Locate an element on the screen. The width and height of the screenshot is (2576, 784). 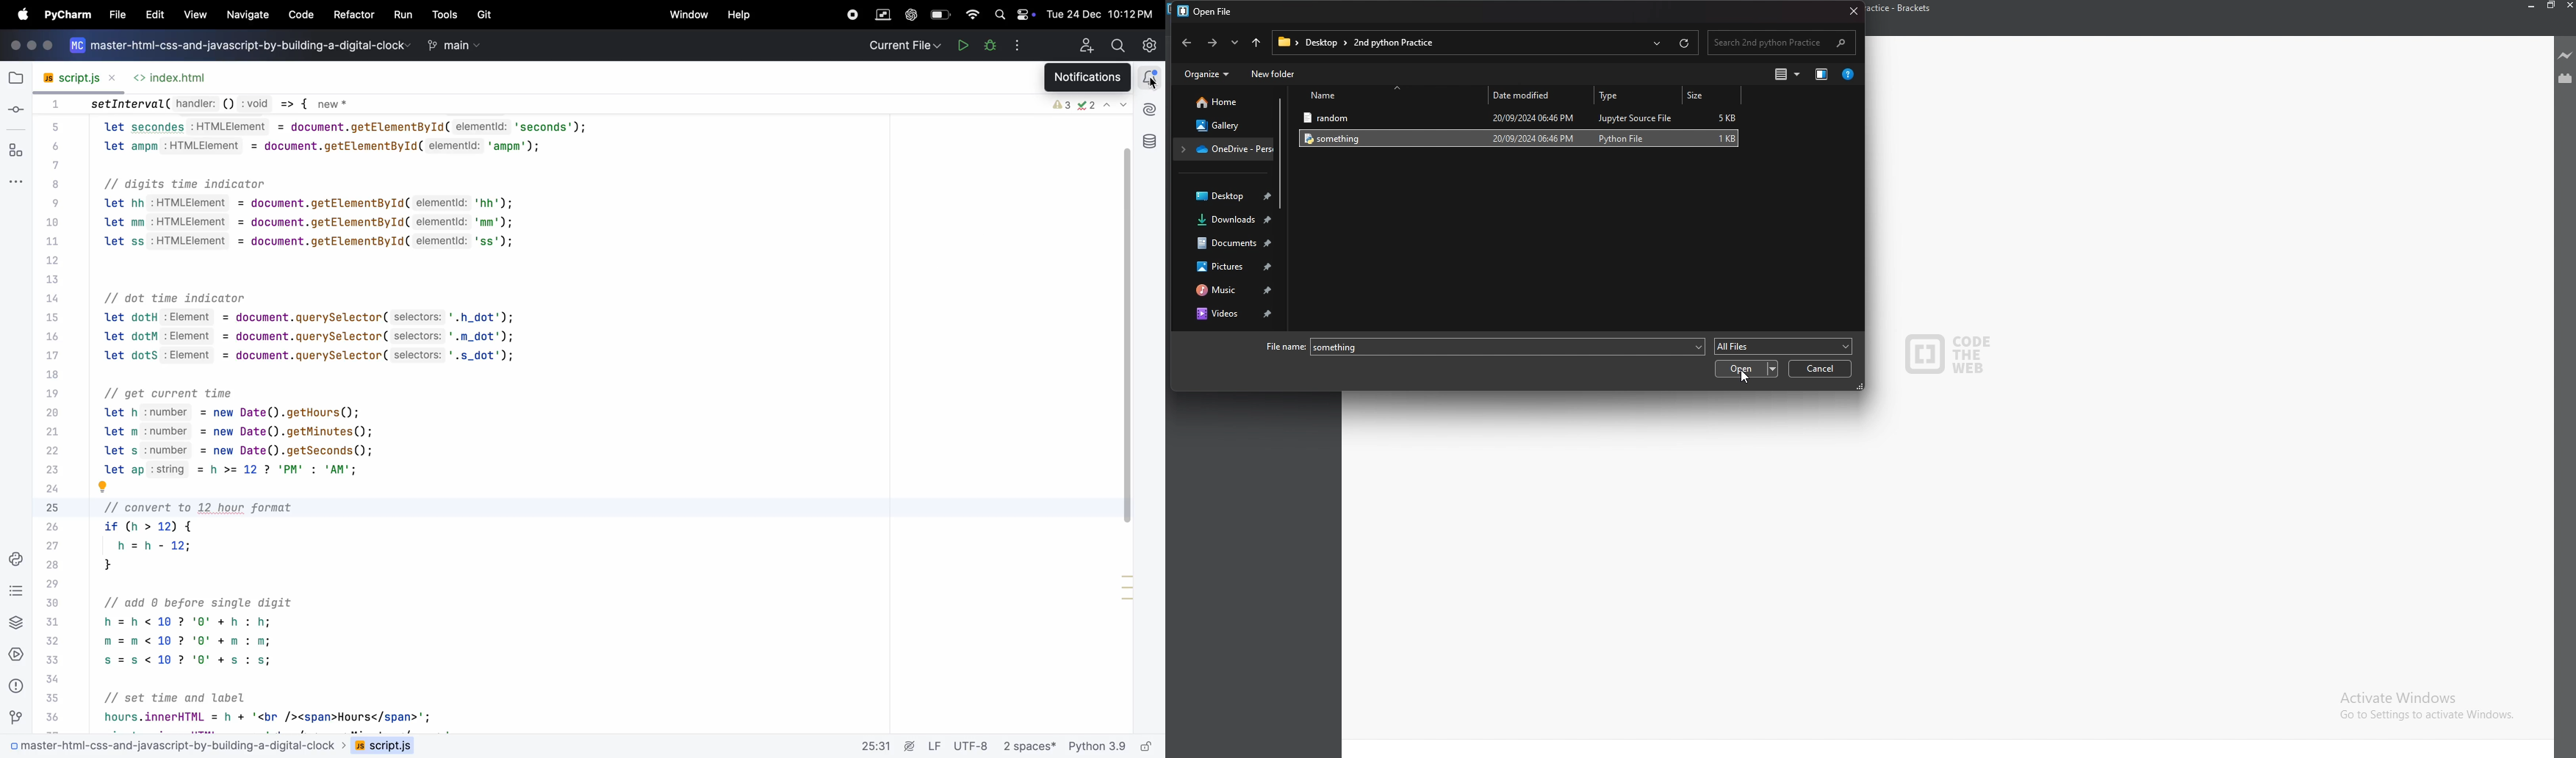
next is located at coordinates (1212, 43).